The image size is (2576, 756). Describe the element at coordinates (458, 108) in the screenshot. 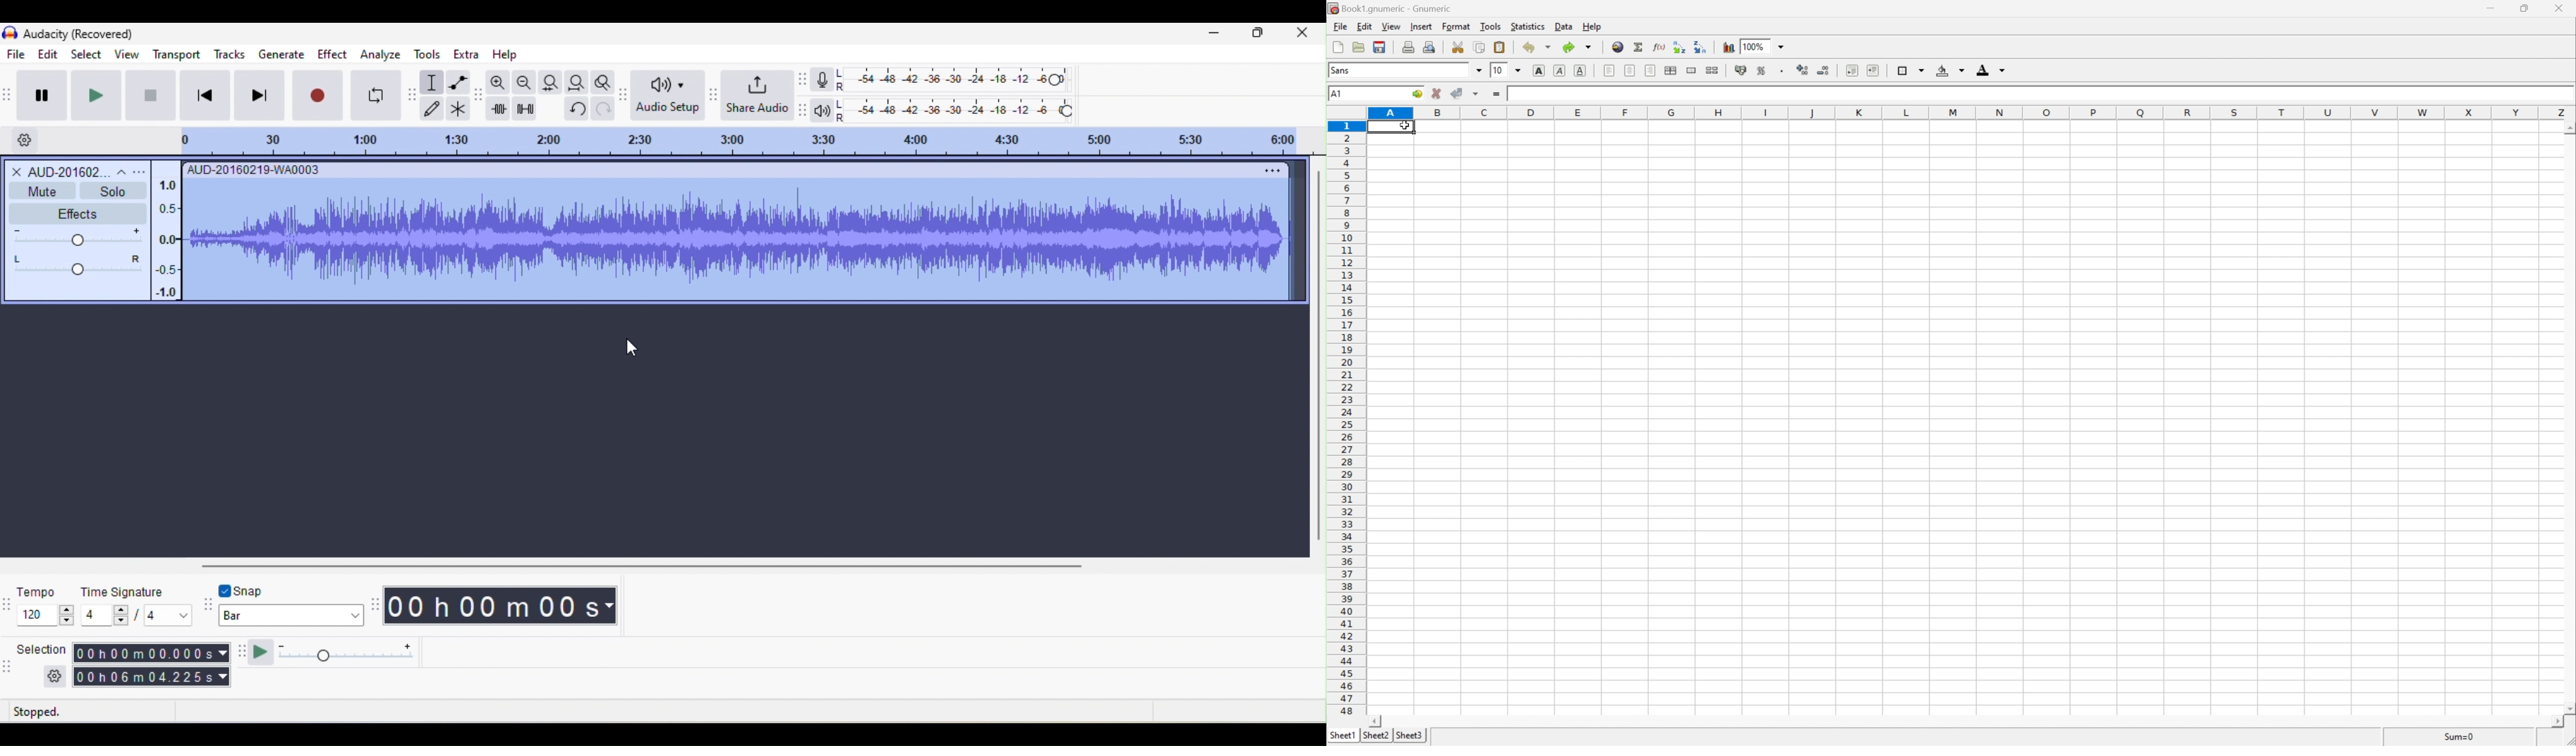

I see `multi tool` at that location.